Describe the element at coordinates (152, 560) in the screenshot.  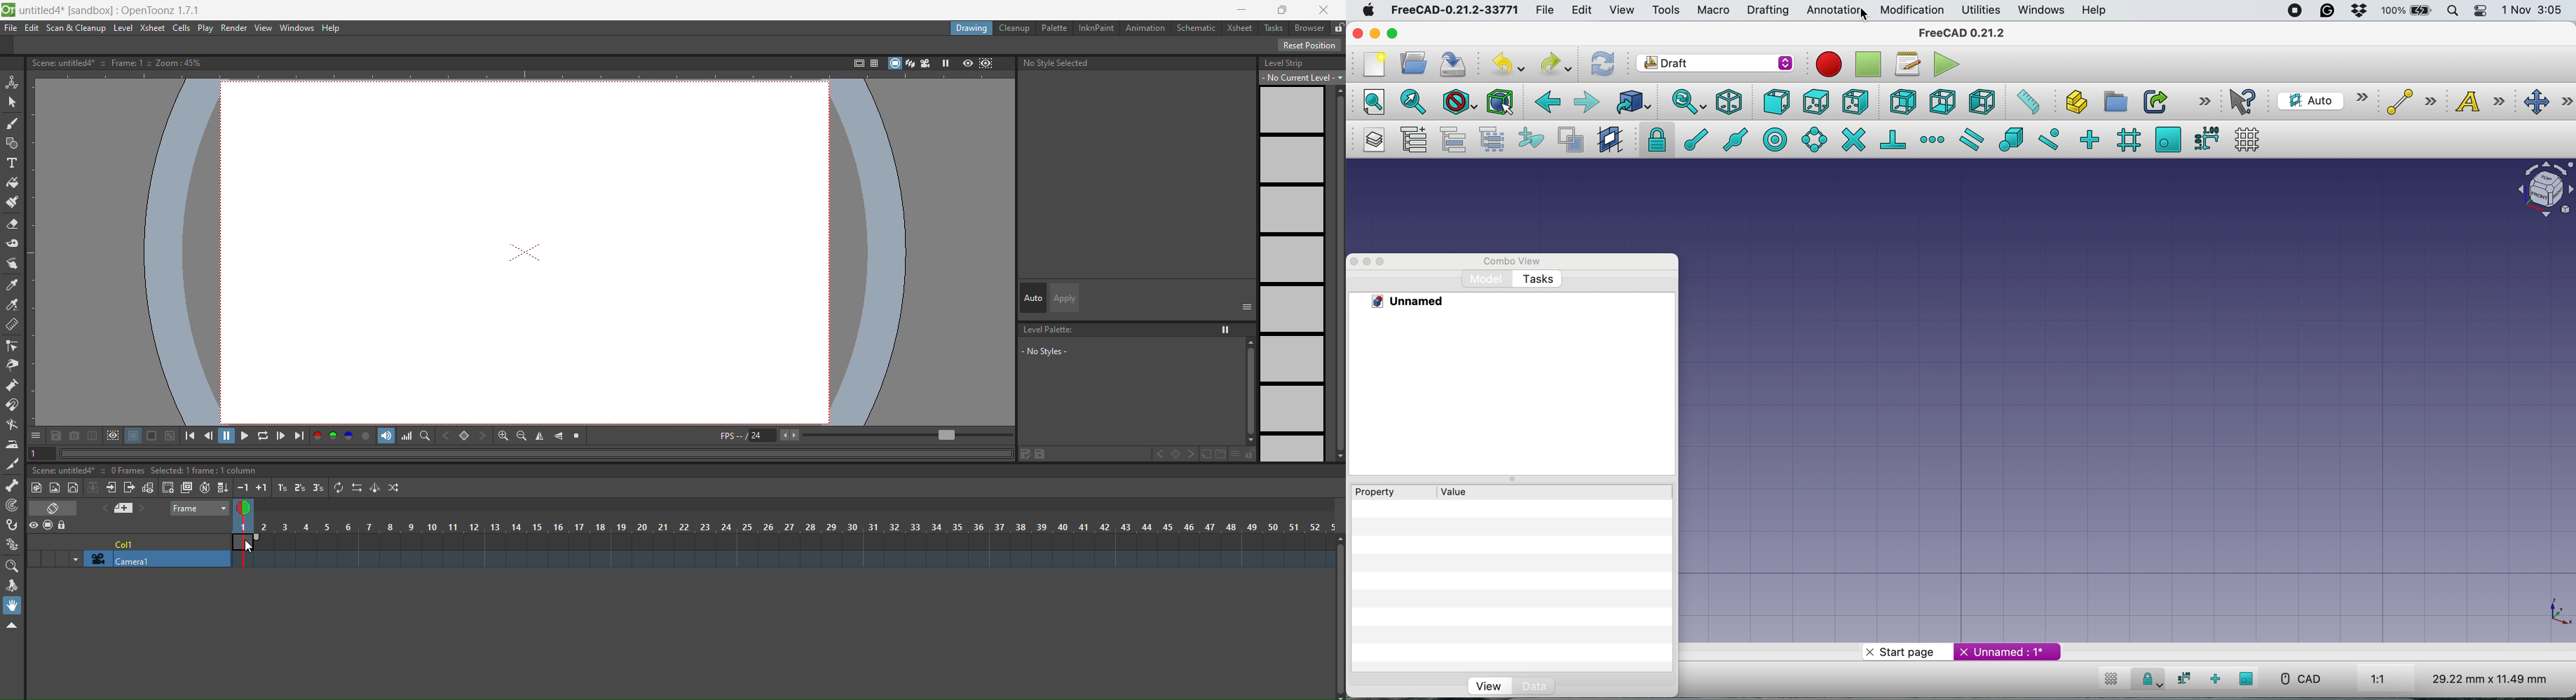
I see `camera1` at that location.